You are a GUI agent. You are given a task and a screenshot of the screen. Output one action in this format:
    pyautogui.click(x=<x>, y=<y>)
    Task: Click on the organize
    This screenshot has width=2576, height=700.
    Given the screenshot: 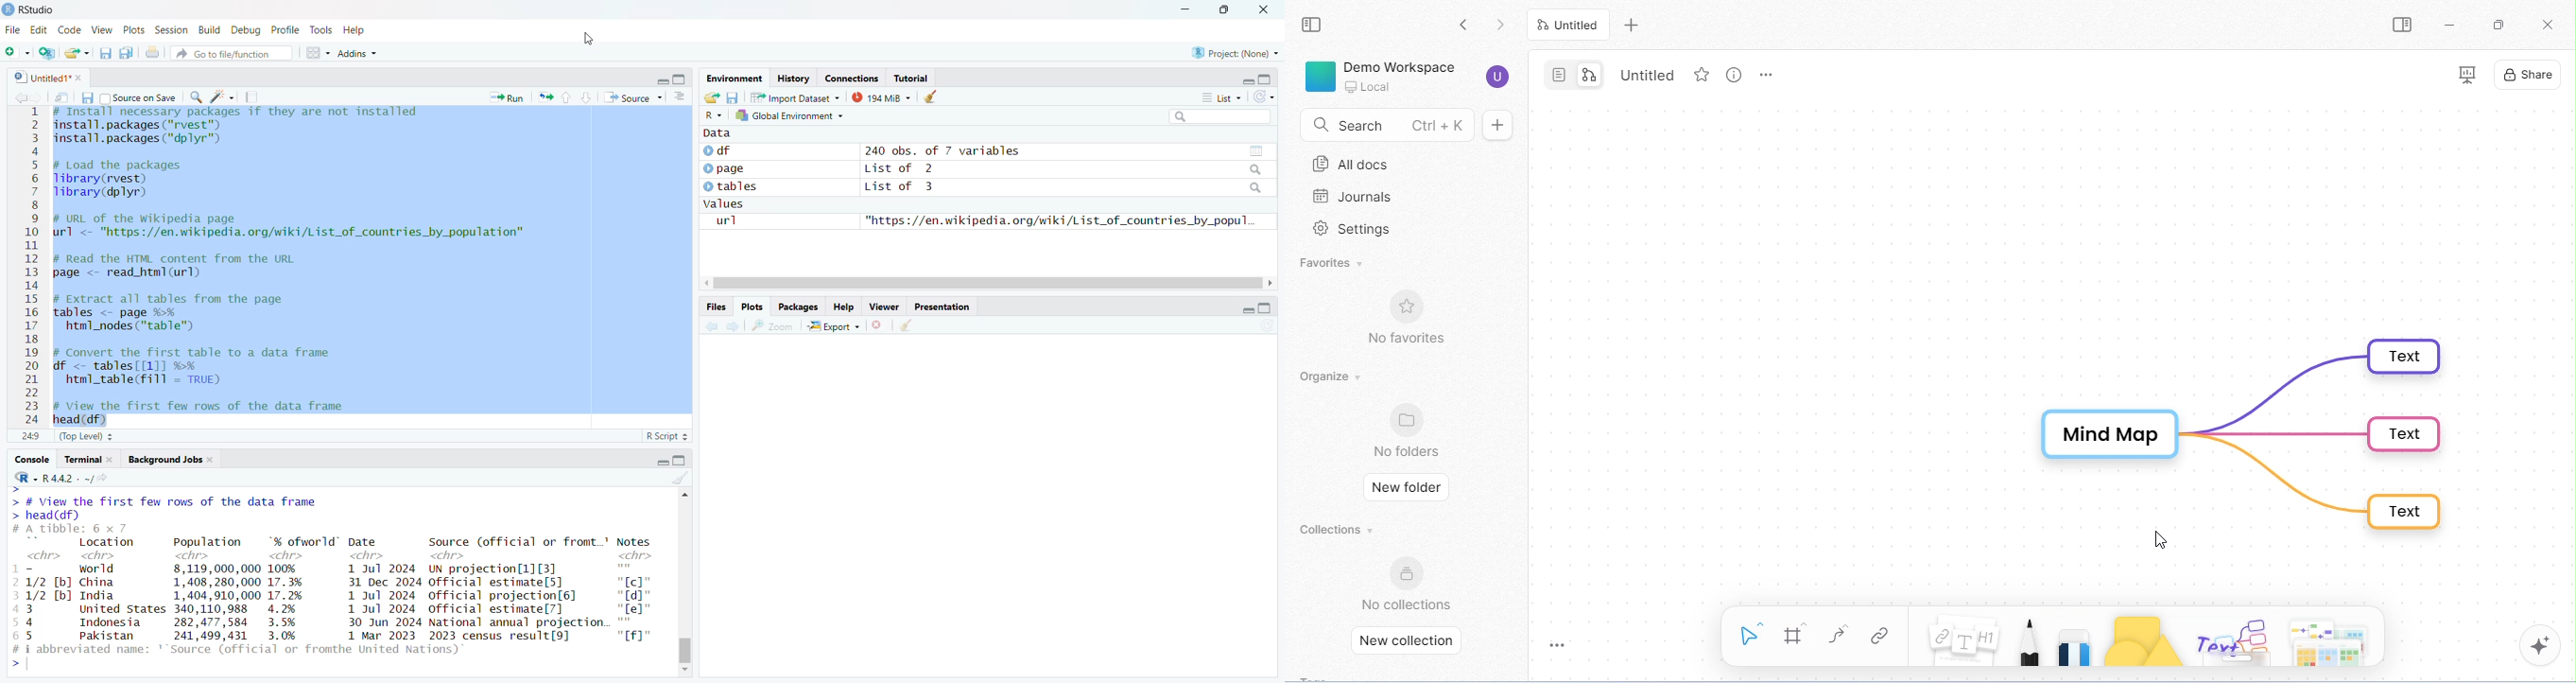 What is the action you would take?
    pyautogui.click(x=1330, y=377)
    